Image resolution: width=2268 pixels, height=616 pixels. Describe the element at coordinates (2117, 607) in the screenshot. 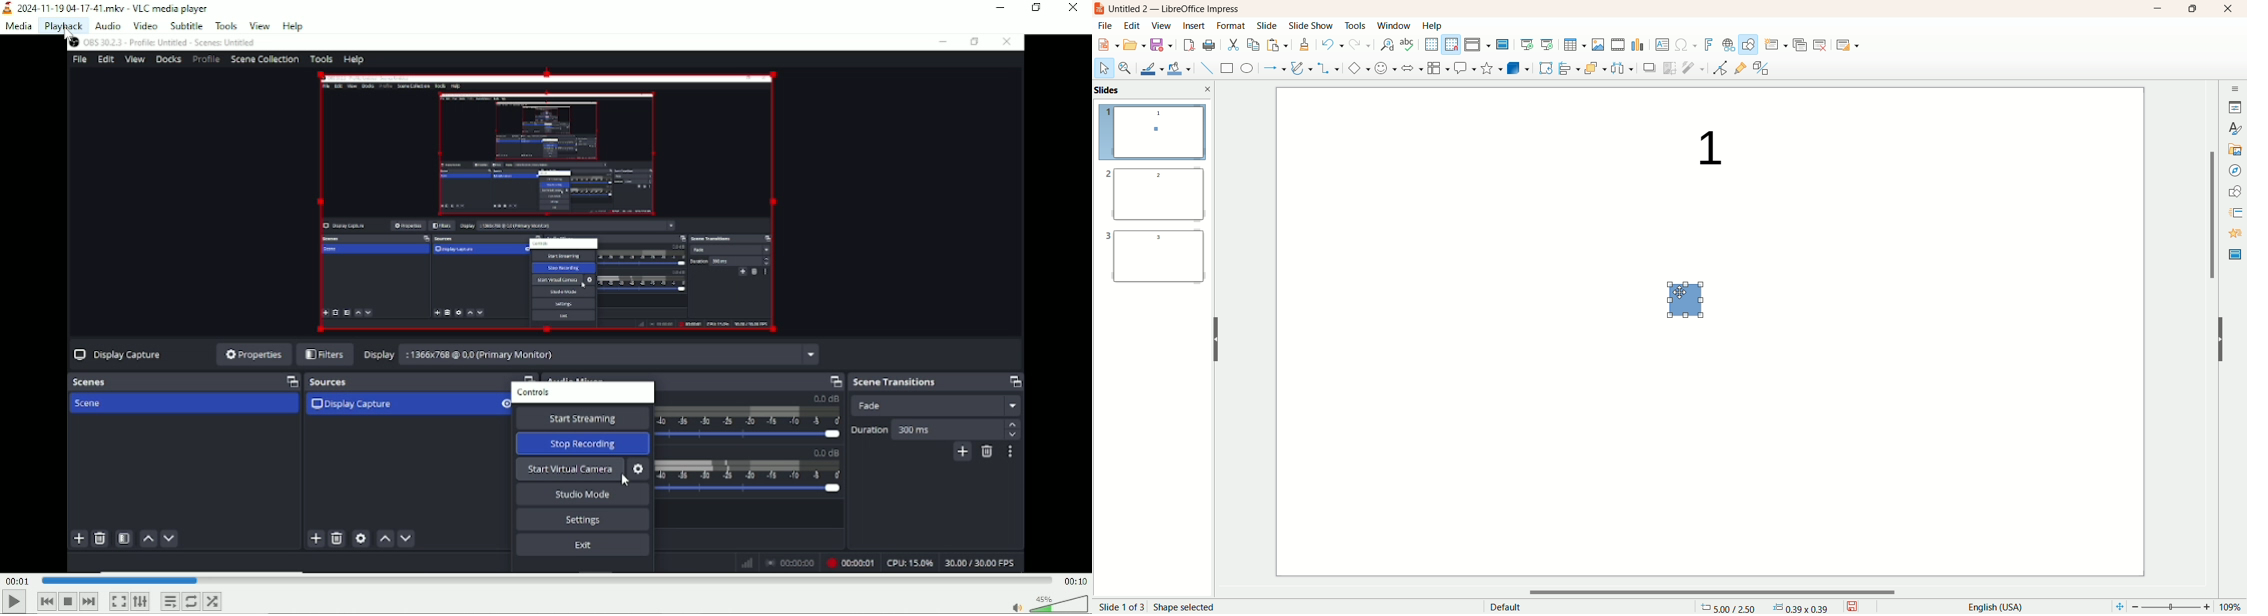

I see `fit page to current window` at that location.